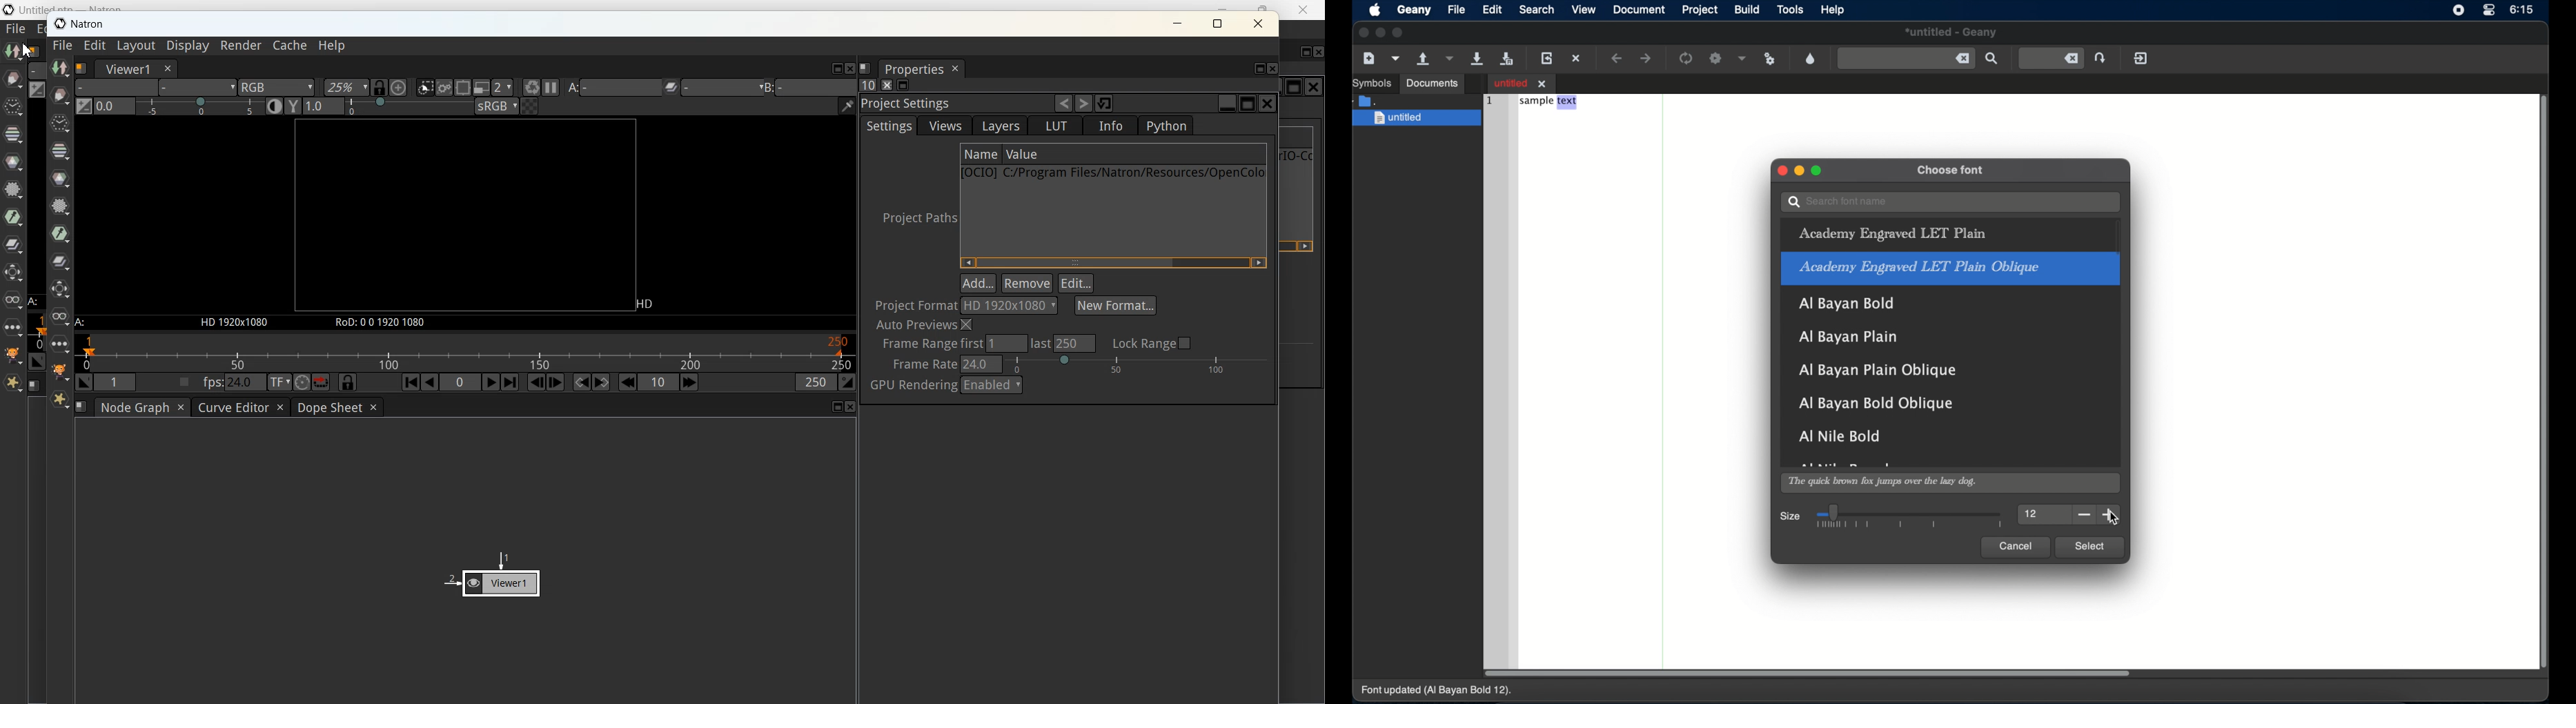  What do you see at coordinates (2085, 515) in the screenshot?
I see `decrement` at bounding box center [2085, 515].